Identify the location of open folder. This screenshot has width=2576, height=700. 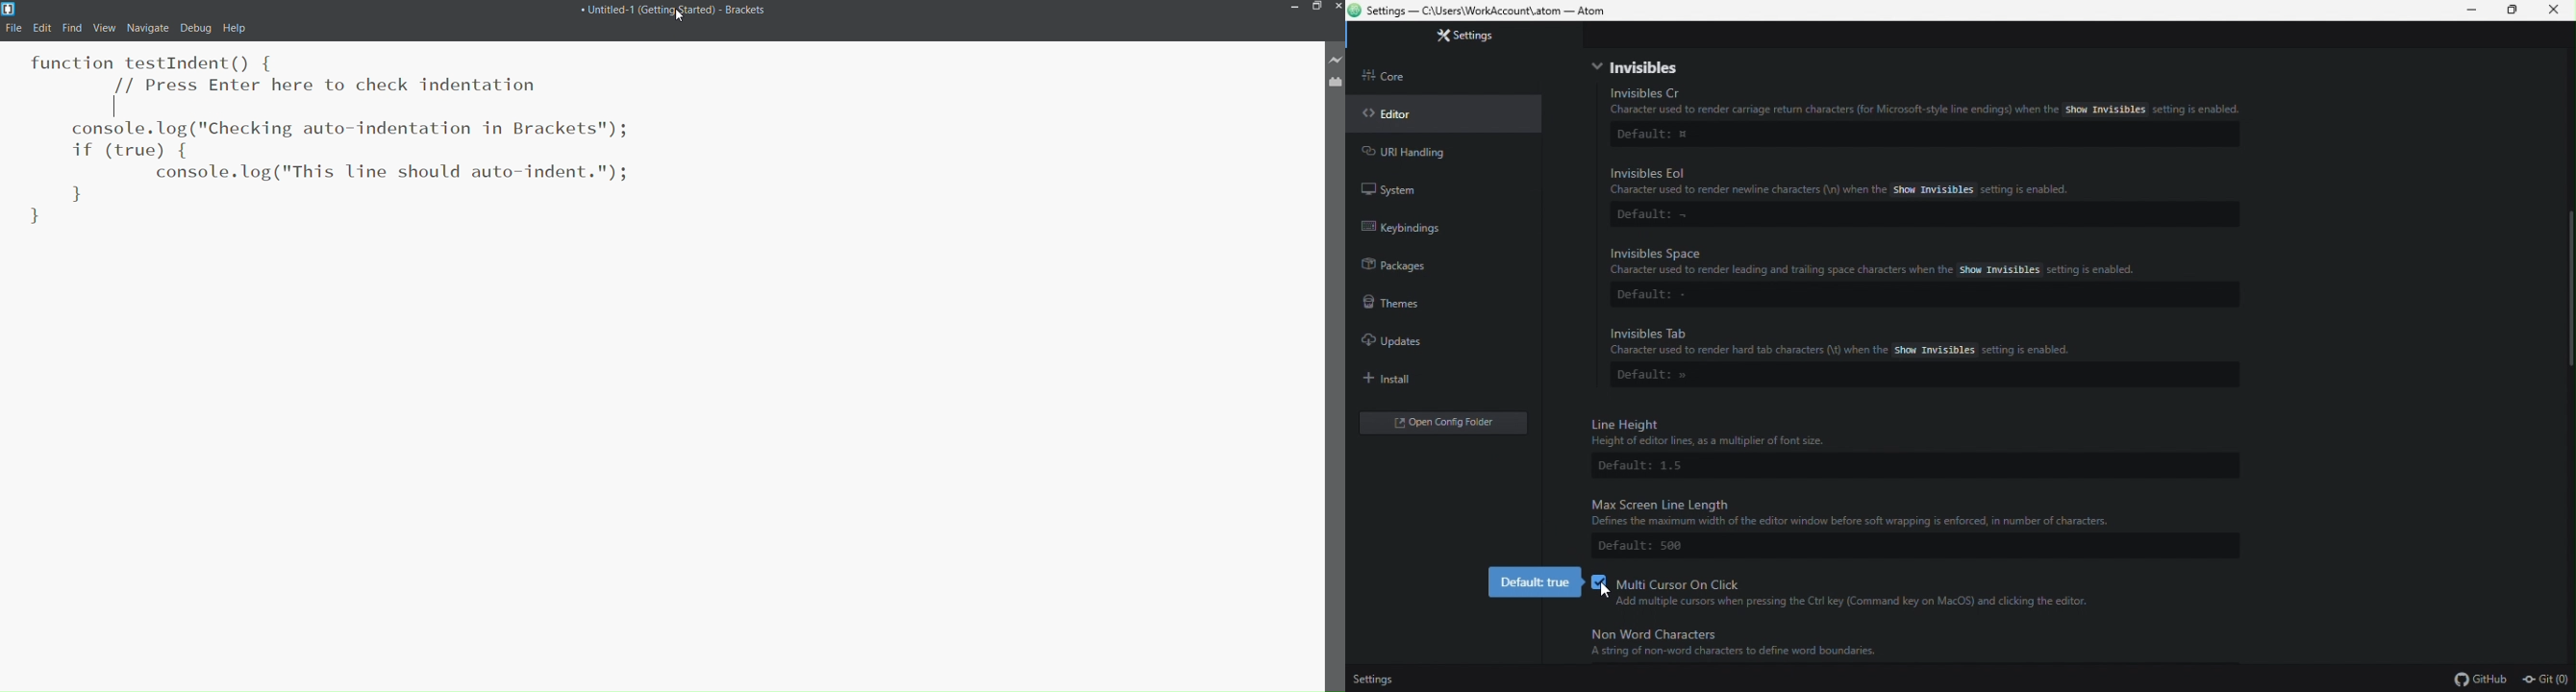
(1446, 423).